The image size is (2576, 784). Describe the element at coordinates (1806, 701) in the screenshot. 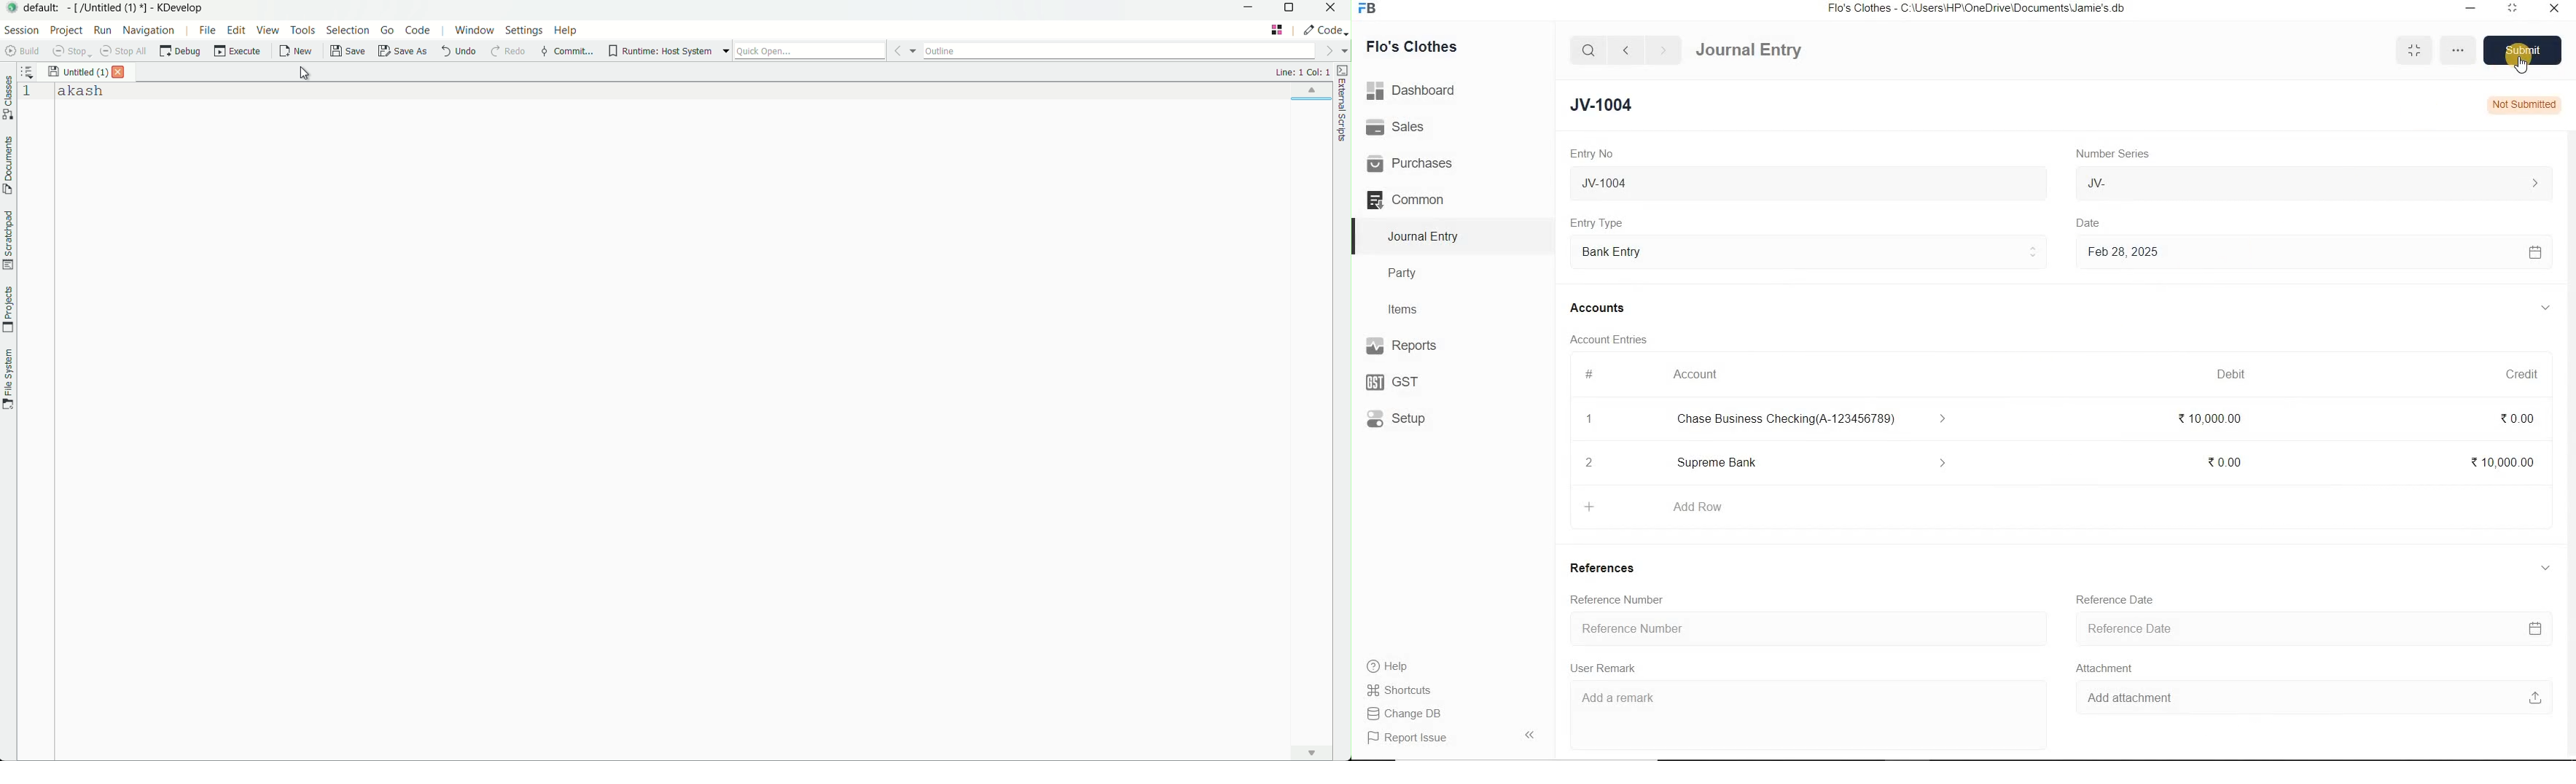

I see `Add a remark` at that location.